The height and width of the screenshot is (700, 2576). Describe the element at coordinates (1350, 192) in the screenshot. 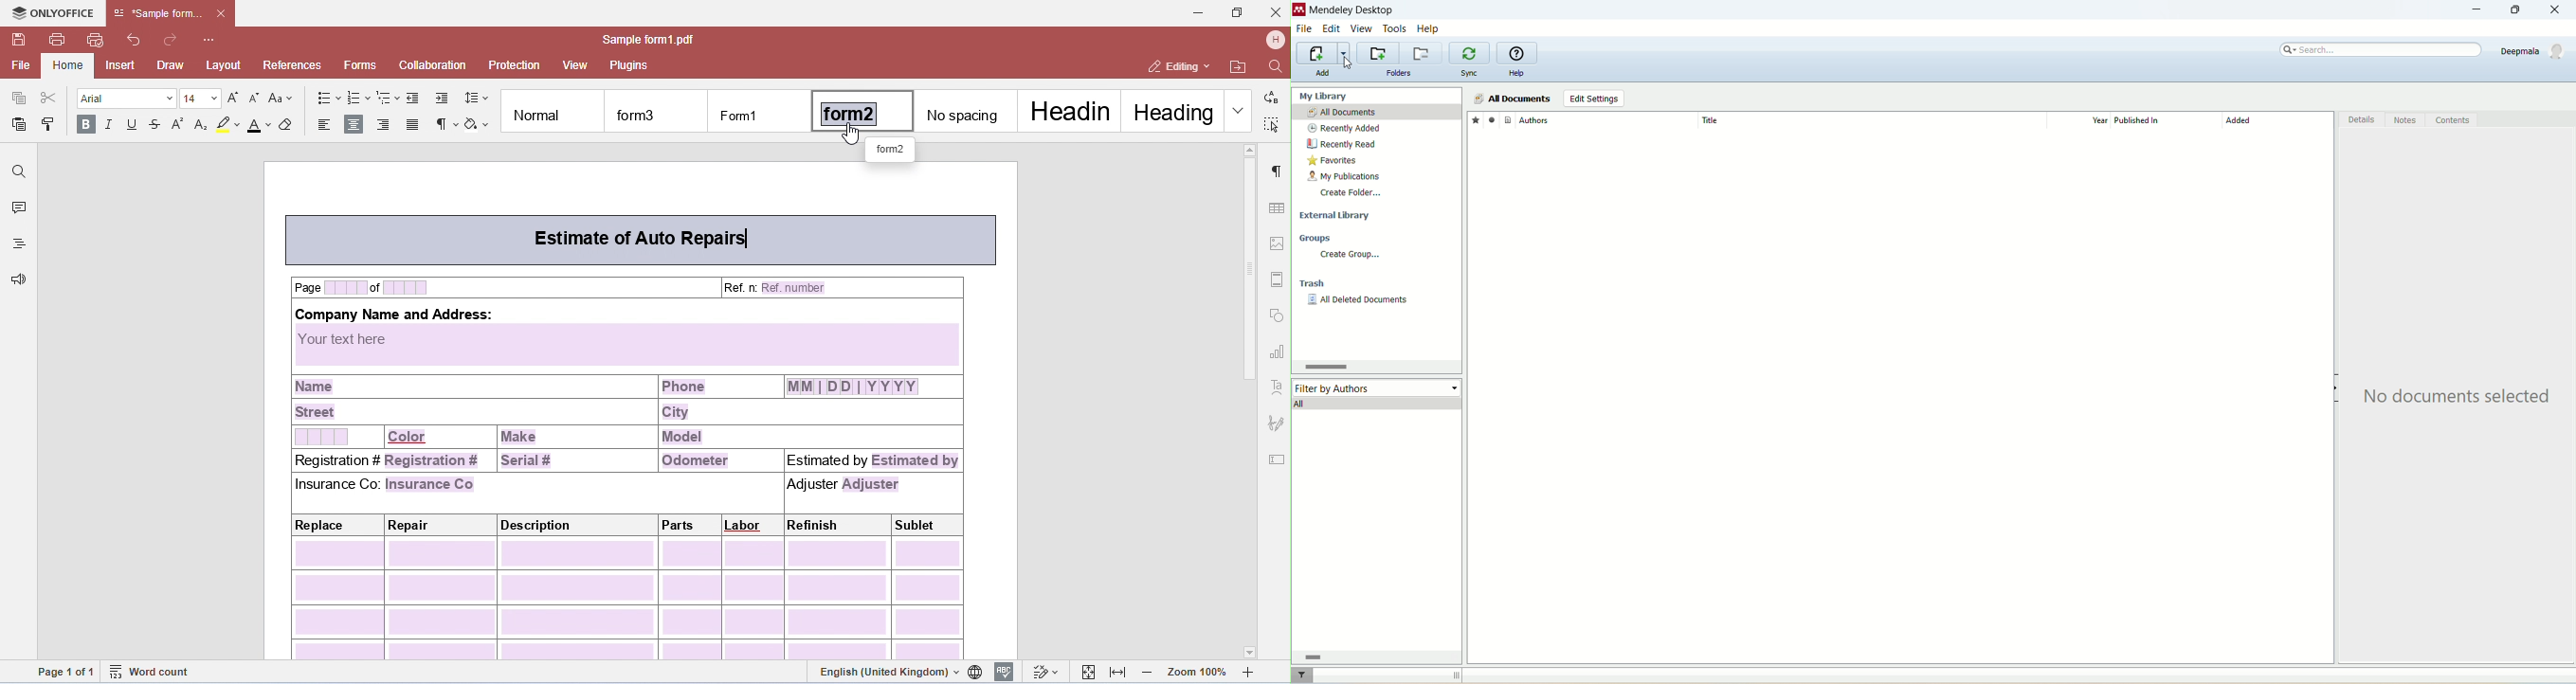

I see `create folder` at that location.